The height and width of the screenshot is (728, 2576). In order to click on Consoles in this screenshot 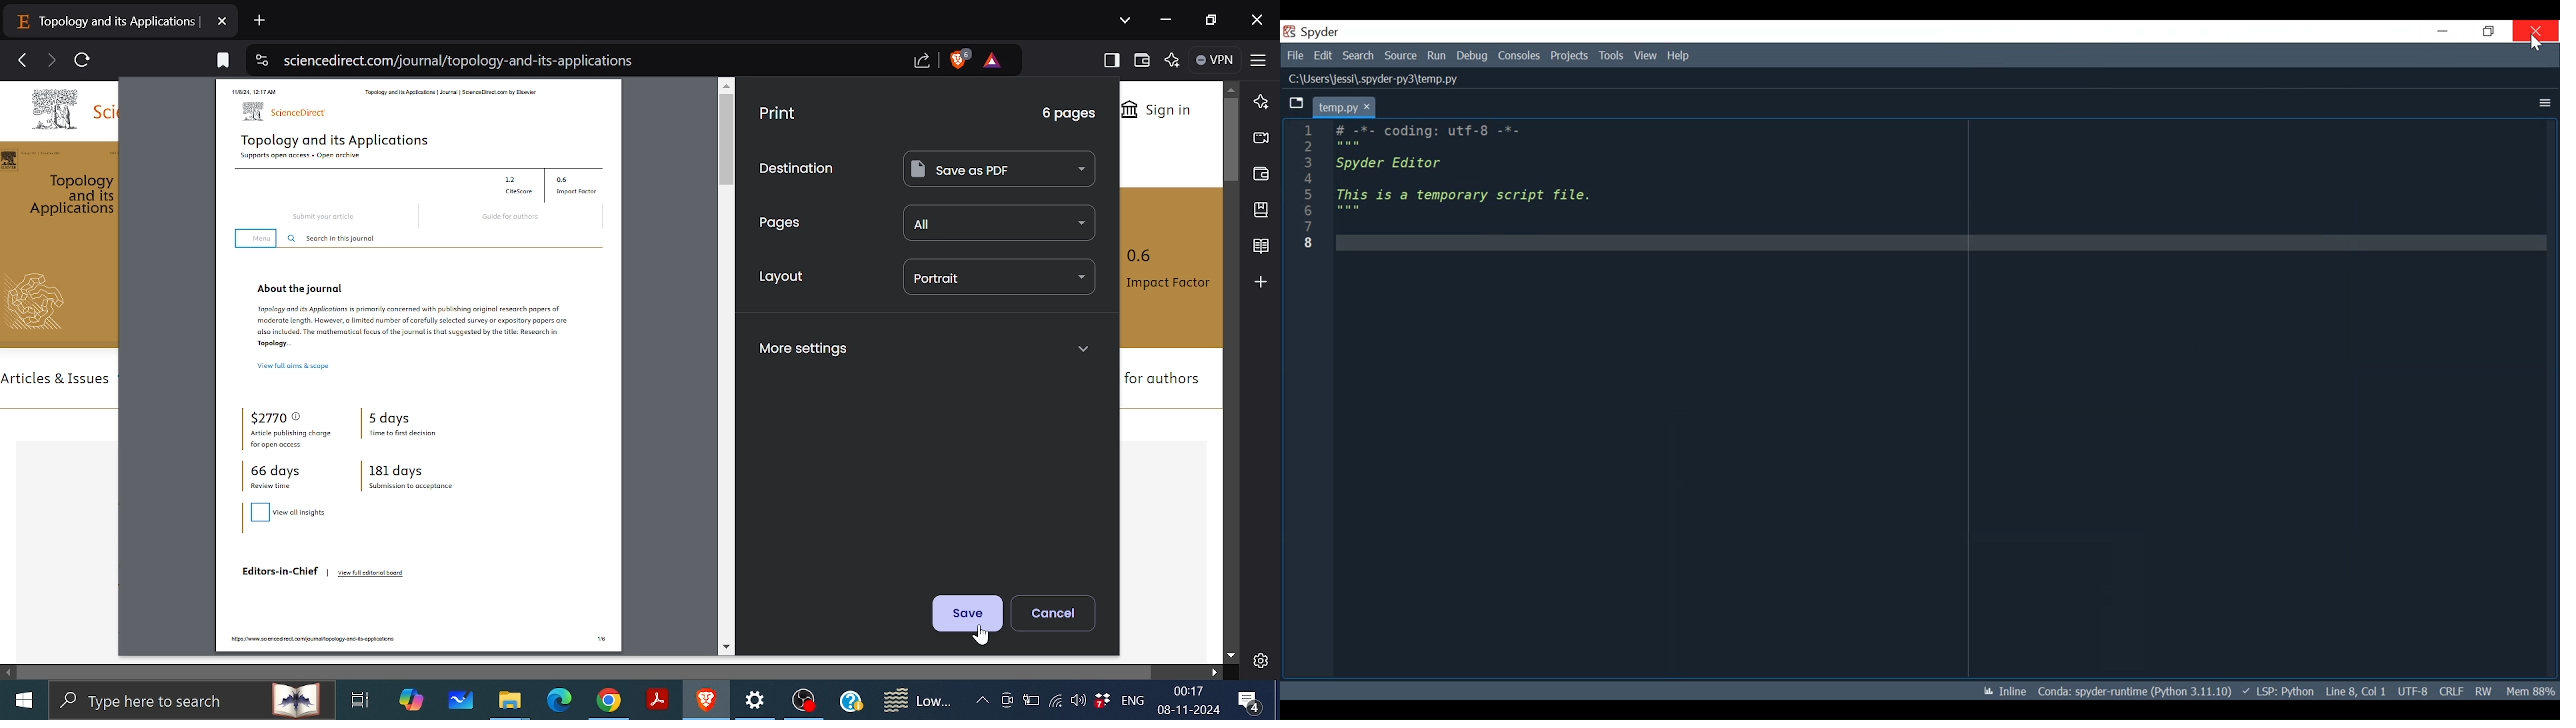, I will do `click(1519, 56)`.